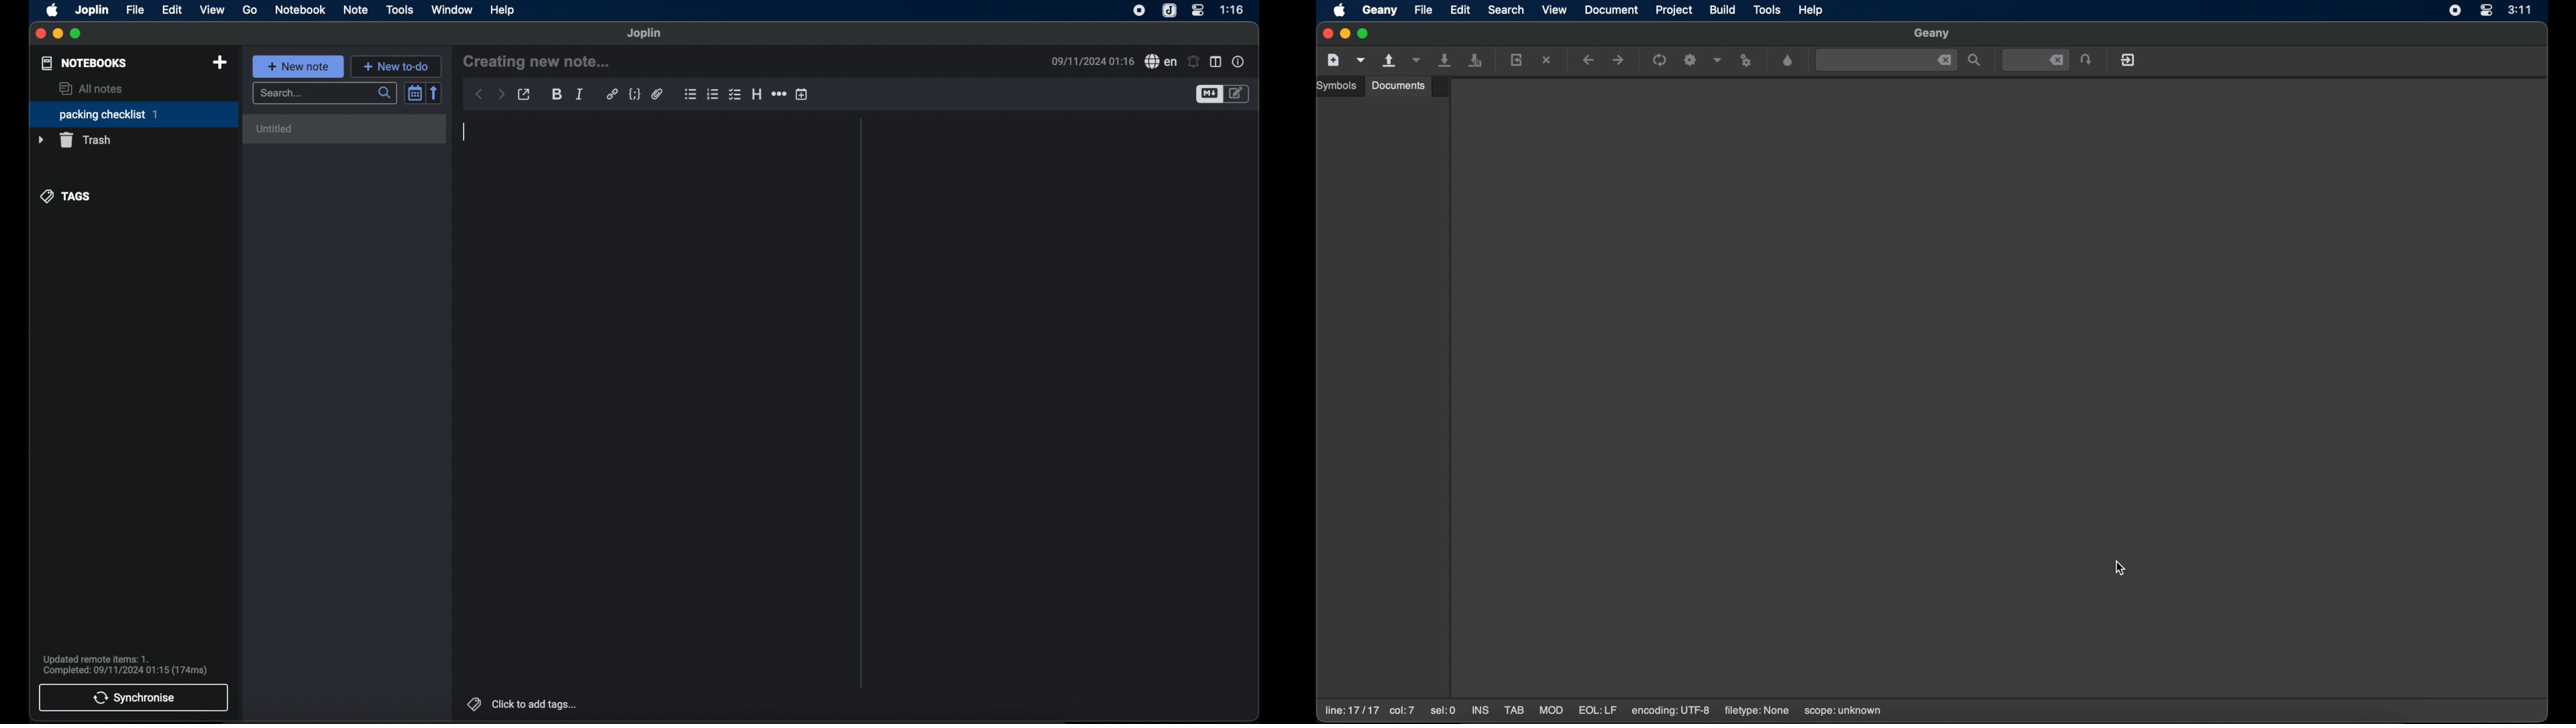  I want to click on note, so click(356, 9).